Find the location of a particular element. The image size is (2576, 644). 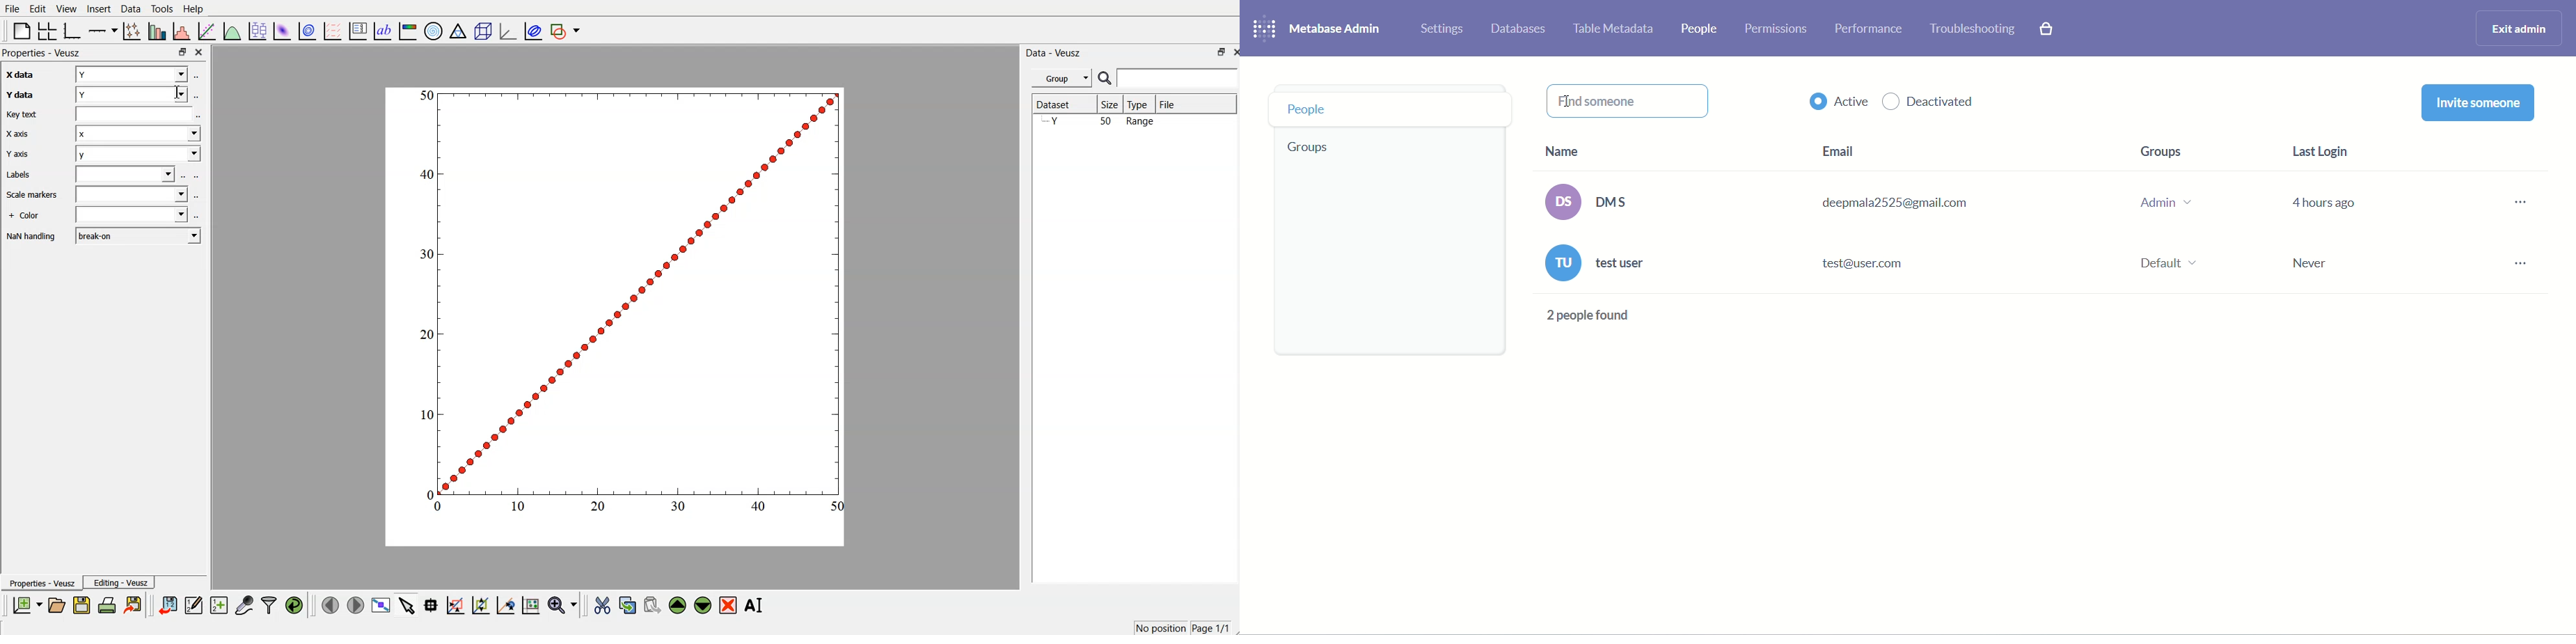

email is located at coordinates (1890, 231).